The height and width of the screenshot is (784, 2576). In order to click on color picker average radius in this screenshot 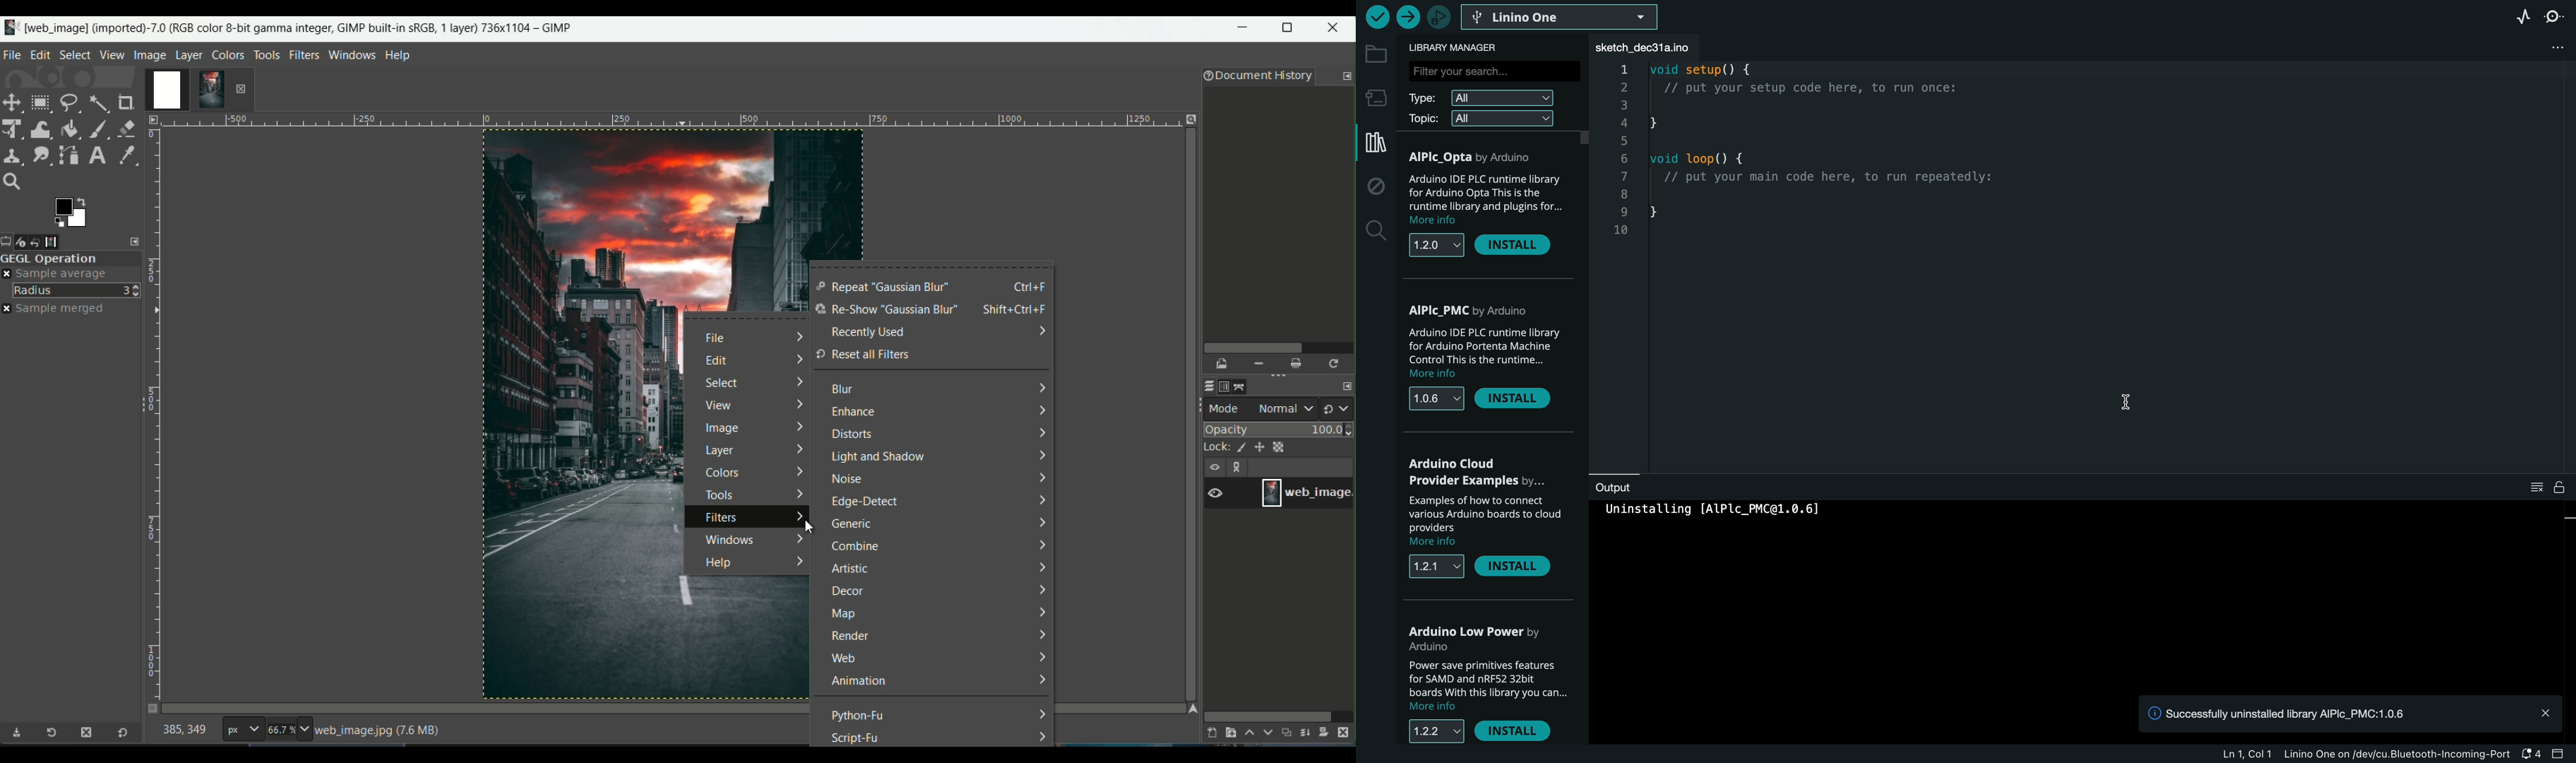, I will do `click(77, 290)`.